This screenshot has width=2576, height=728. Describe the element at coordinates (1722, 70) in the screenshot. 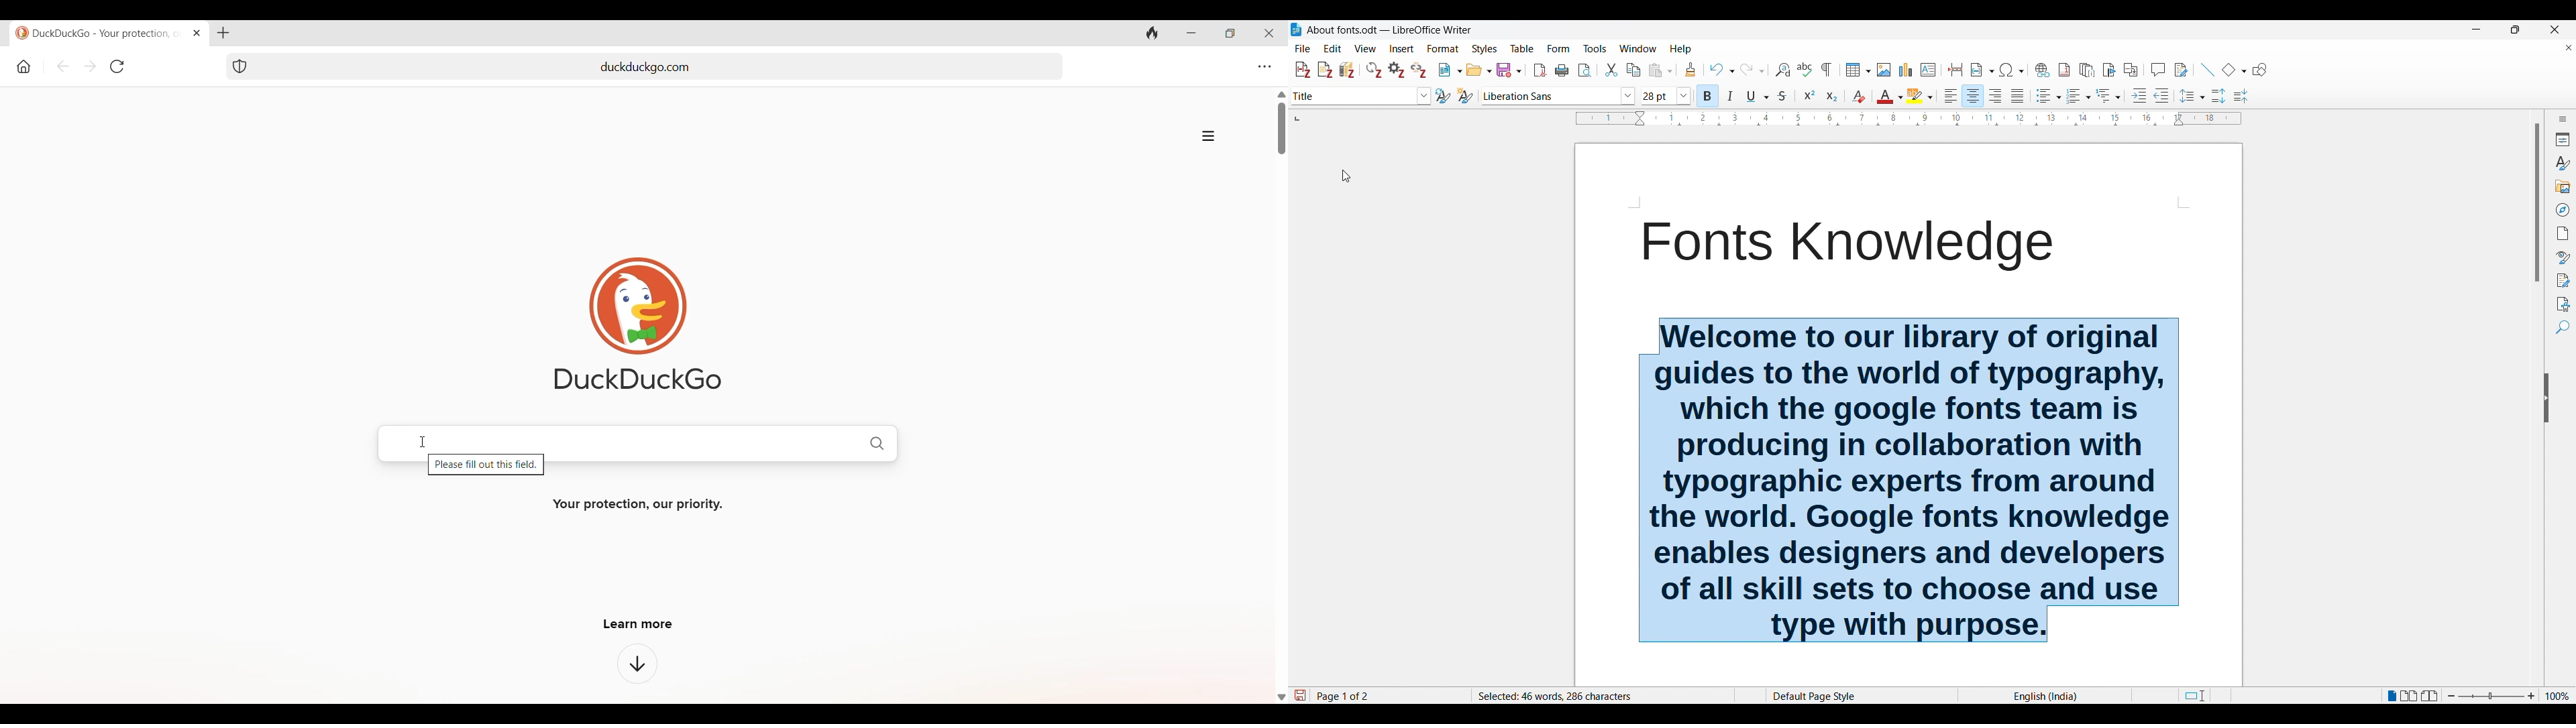

I see `Undo` at that location.